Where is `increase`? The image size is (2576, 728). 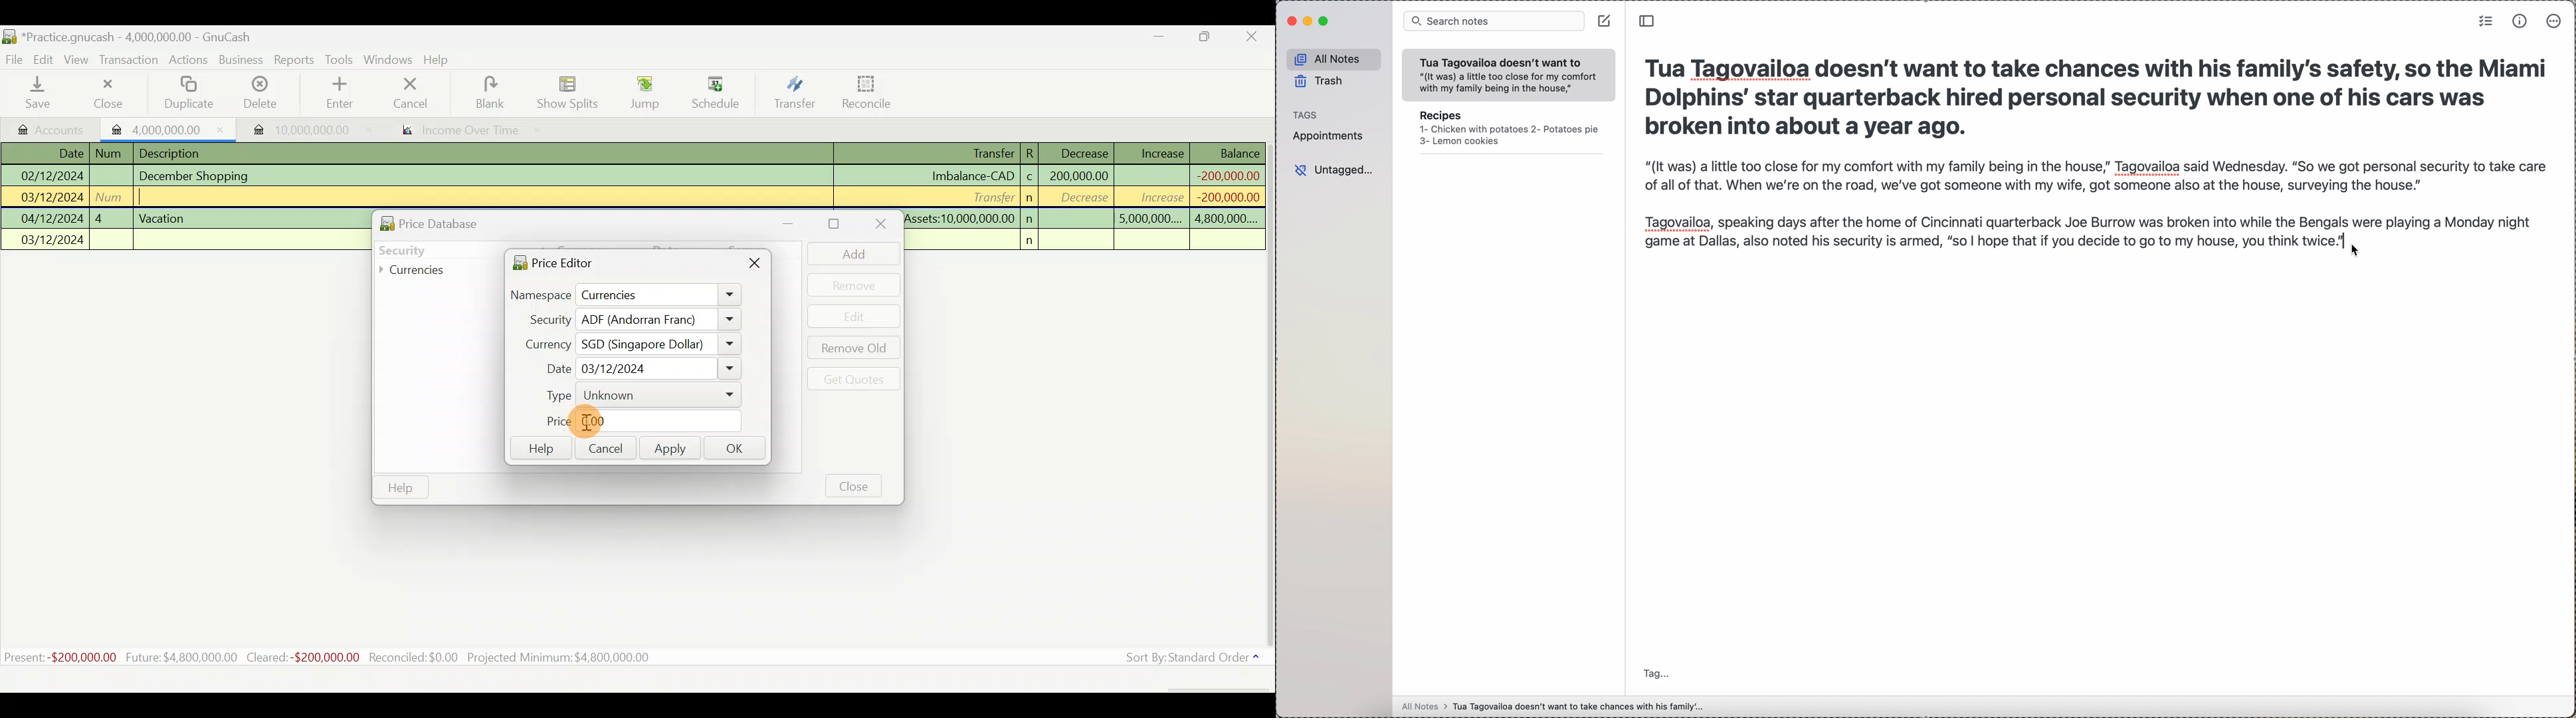
increase is located at coordinates (1154, 197).